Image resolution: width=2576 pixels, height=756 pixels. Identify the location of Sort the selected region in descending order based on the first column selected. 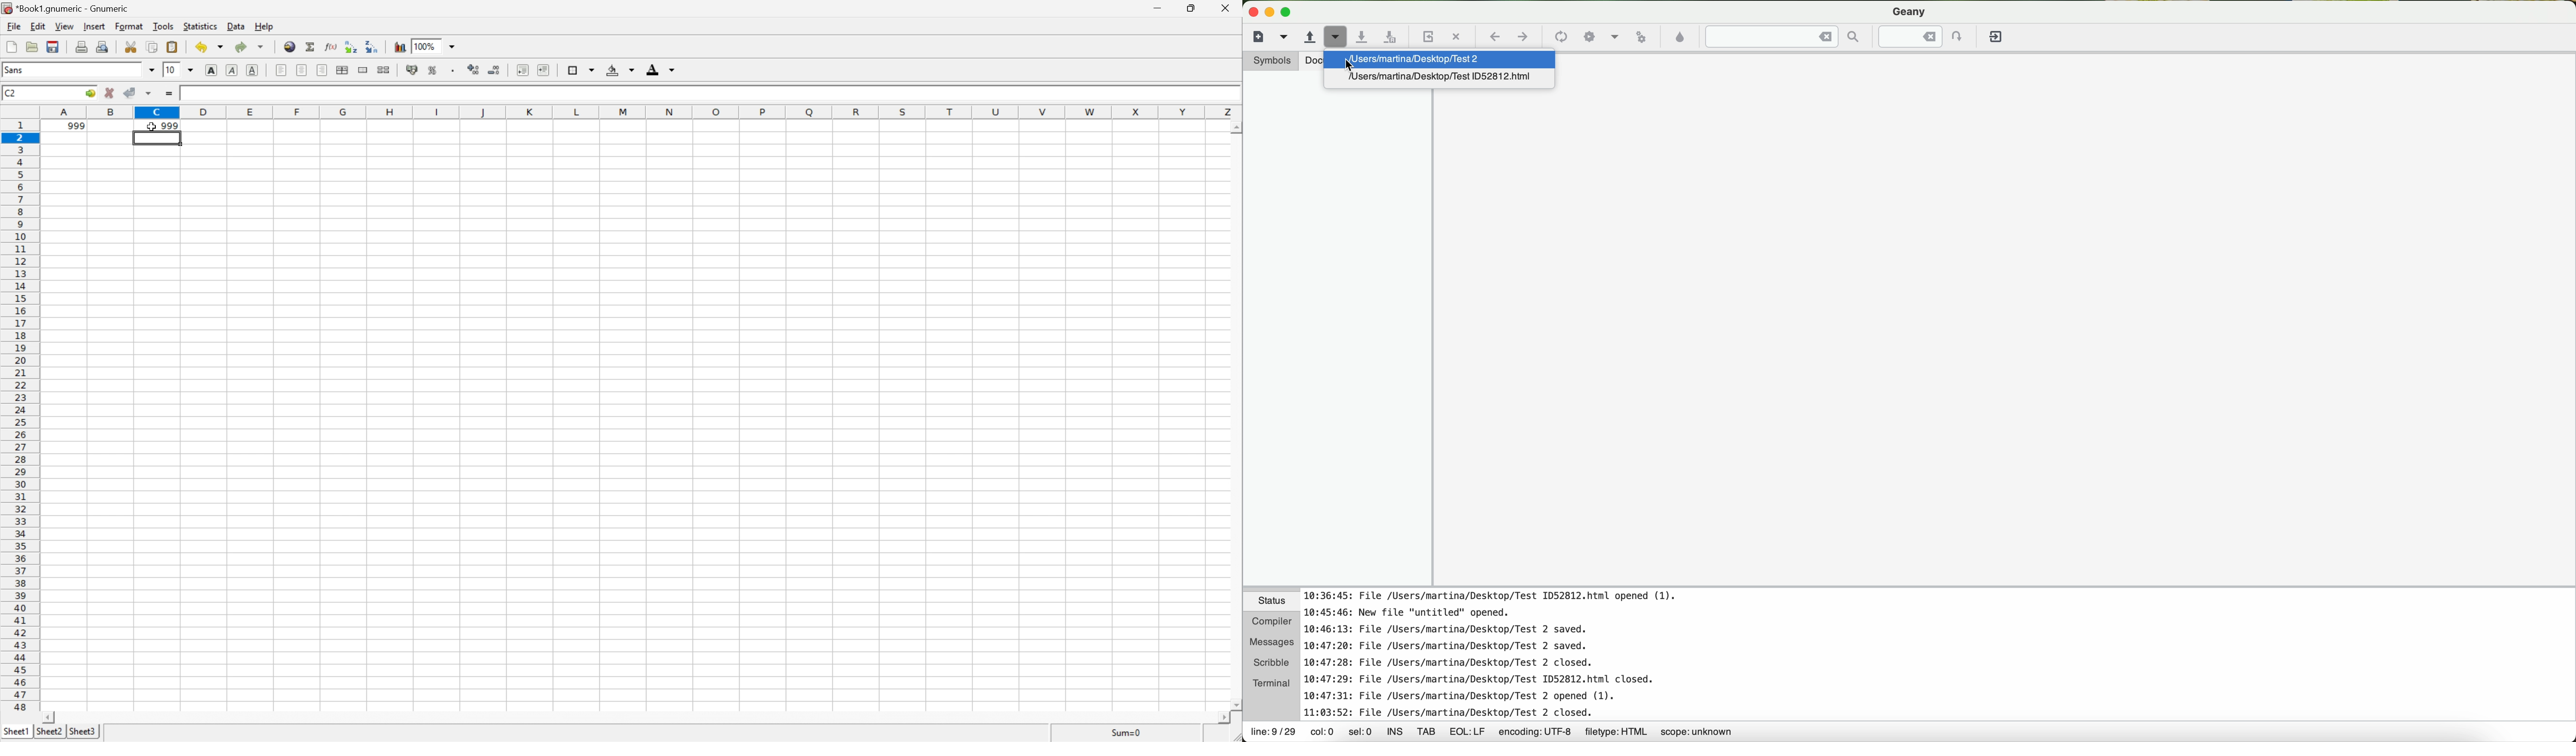
(370, 47).